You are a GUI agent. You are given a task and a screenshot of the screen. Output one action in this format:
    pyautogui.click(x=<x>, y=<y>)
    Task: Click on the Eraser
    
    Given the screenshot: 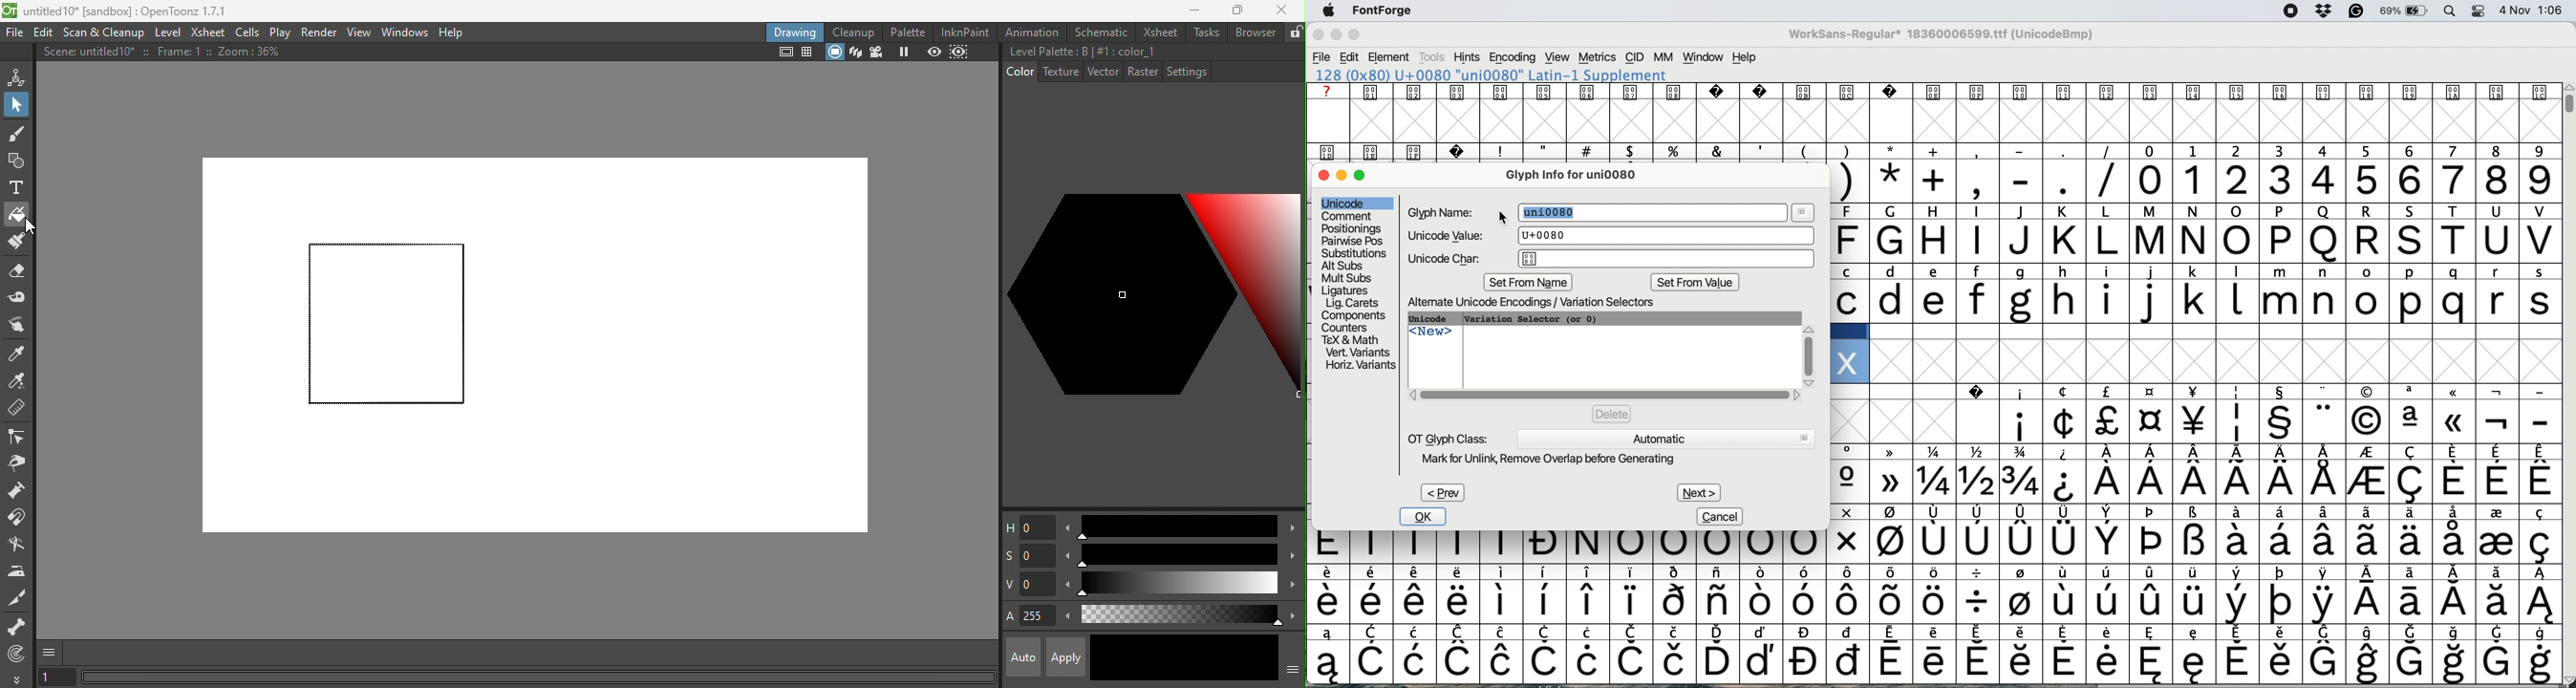 What is the action you would take?
    pyautogui.click(x=16, y=274)
    